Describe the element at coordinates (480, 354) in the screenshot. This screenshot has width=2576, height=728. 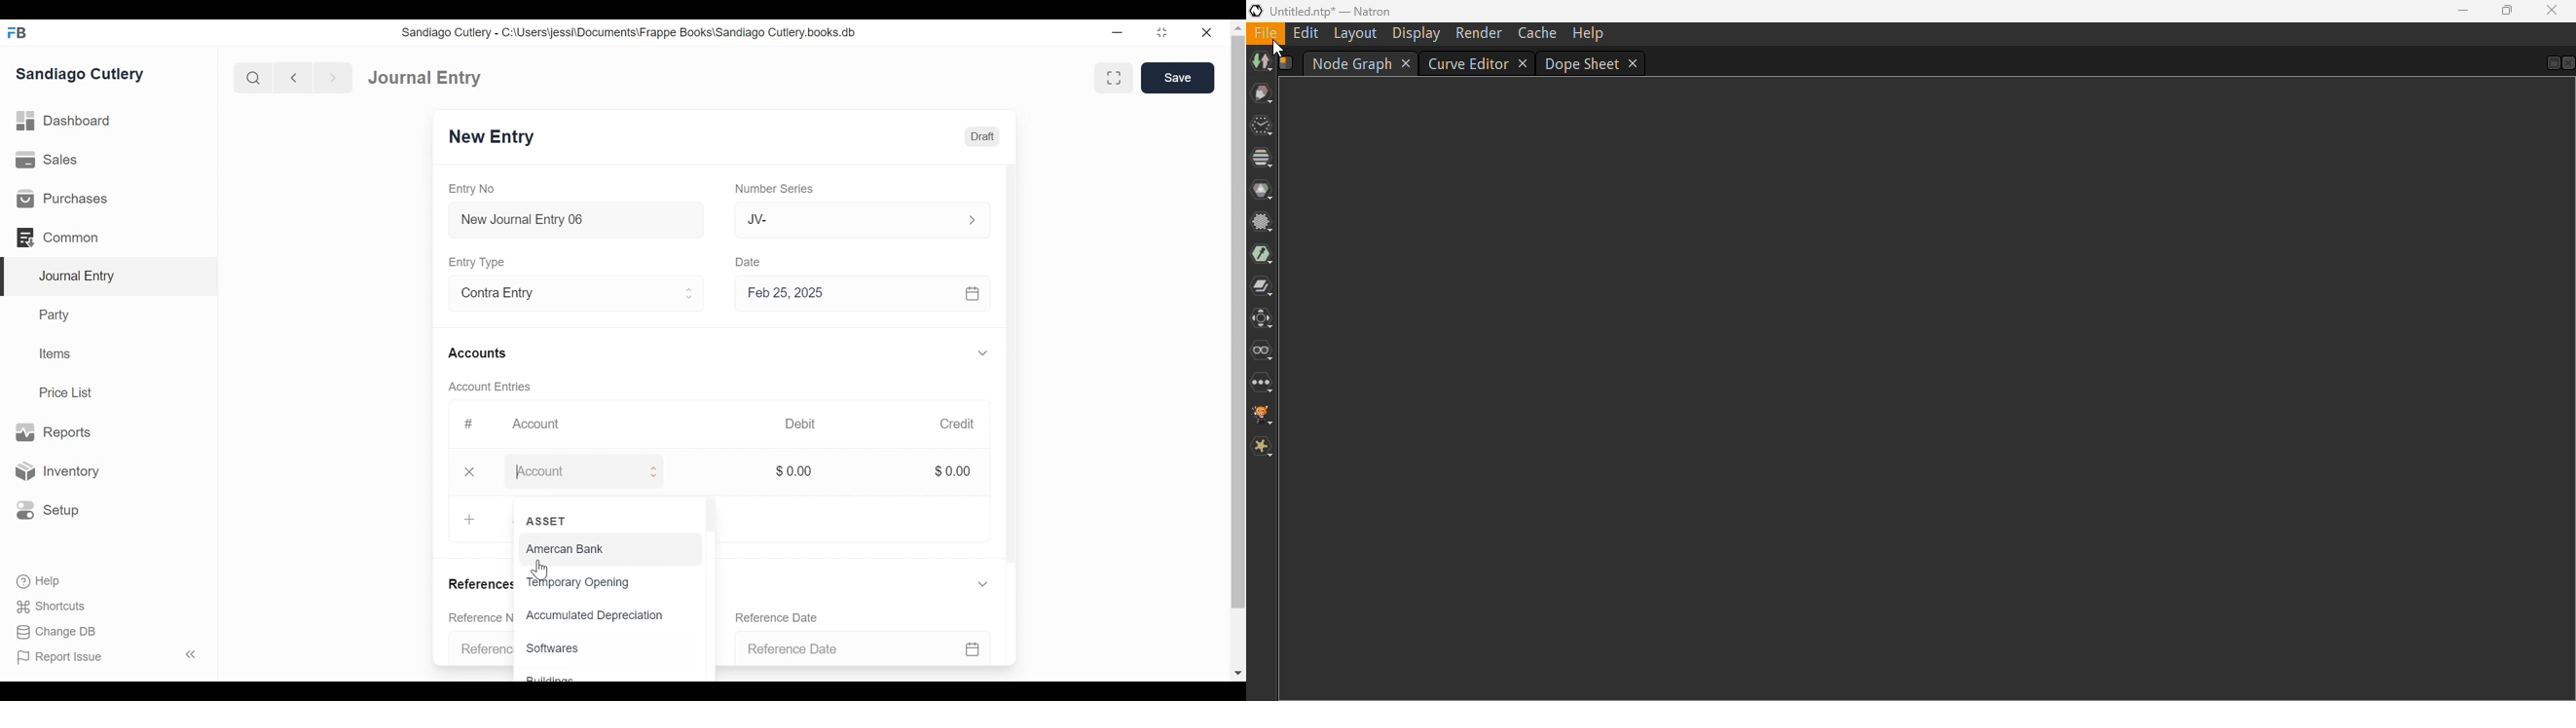
I see `Accounts` at that location.